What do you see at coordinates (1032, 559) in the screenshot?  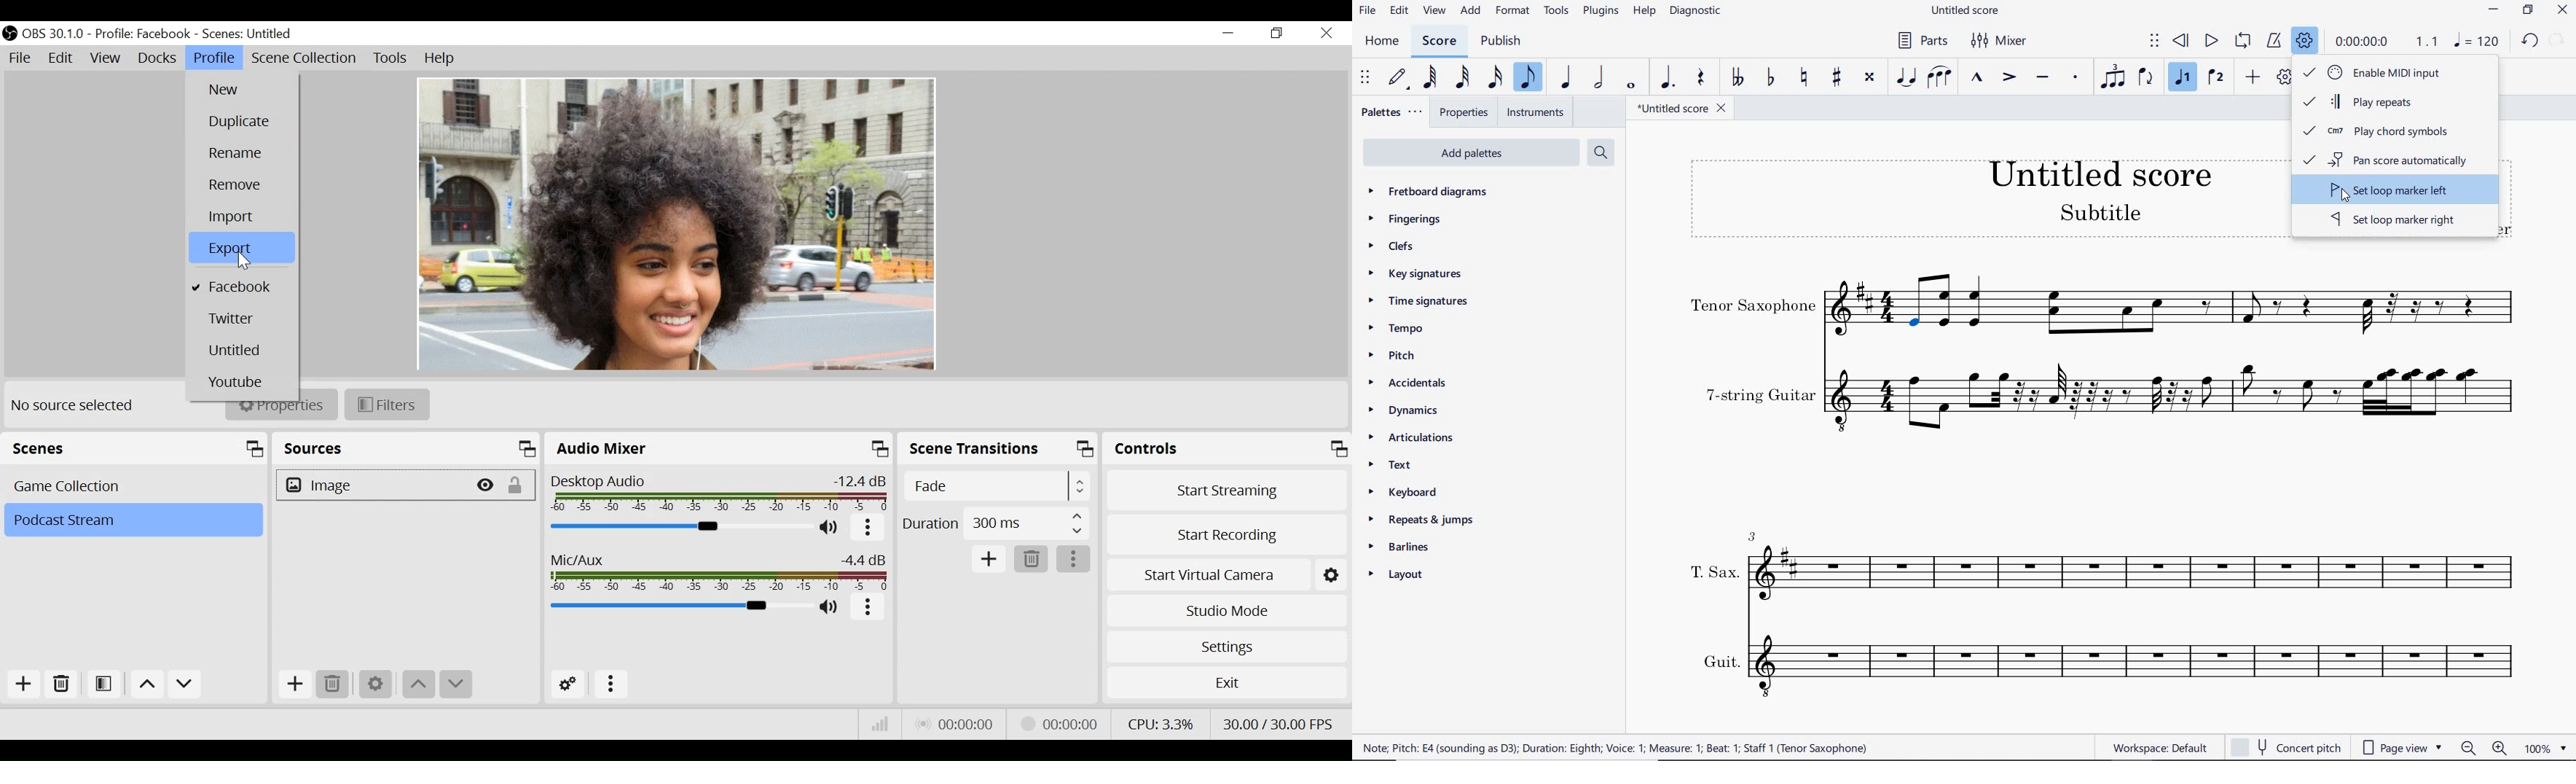 I see `Remove` at bounding box center [1032, 559].